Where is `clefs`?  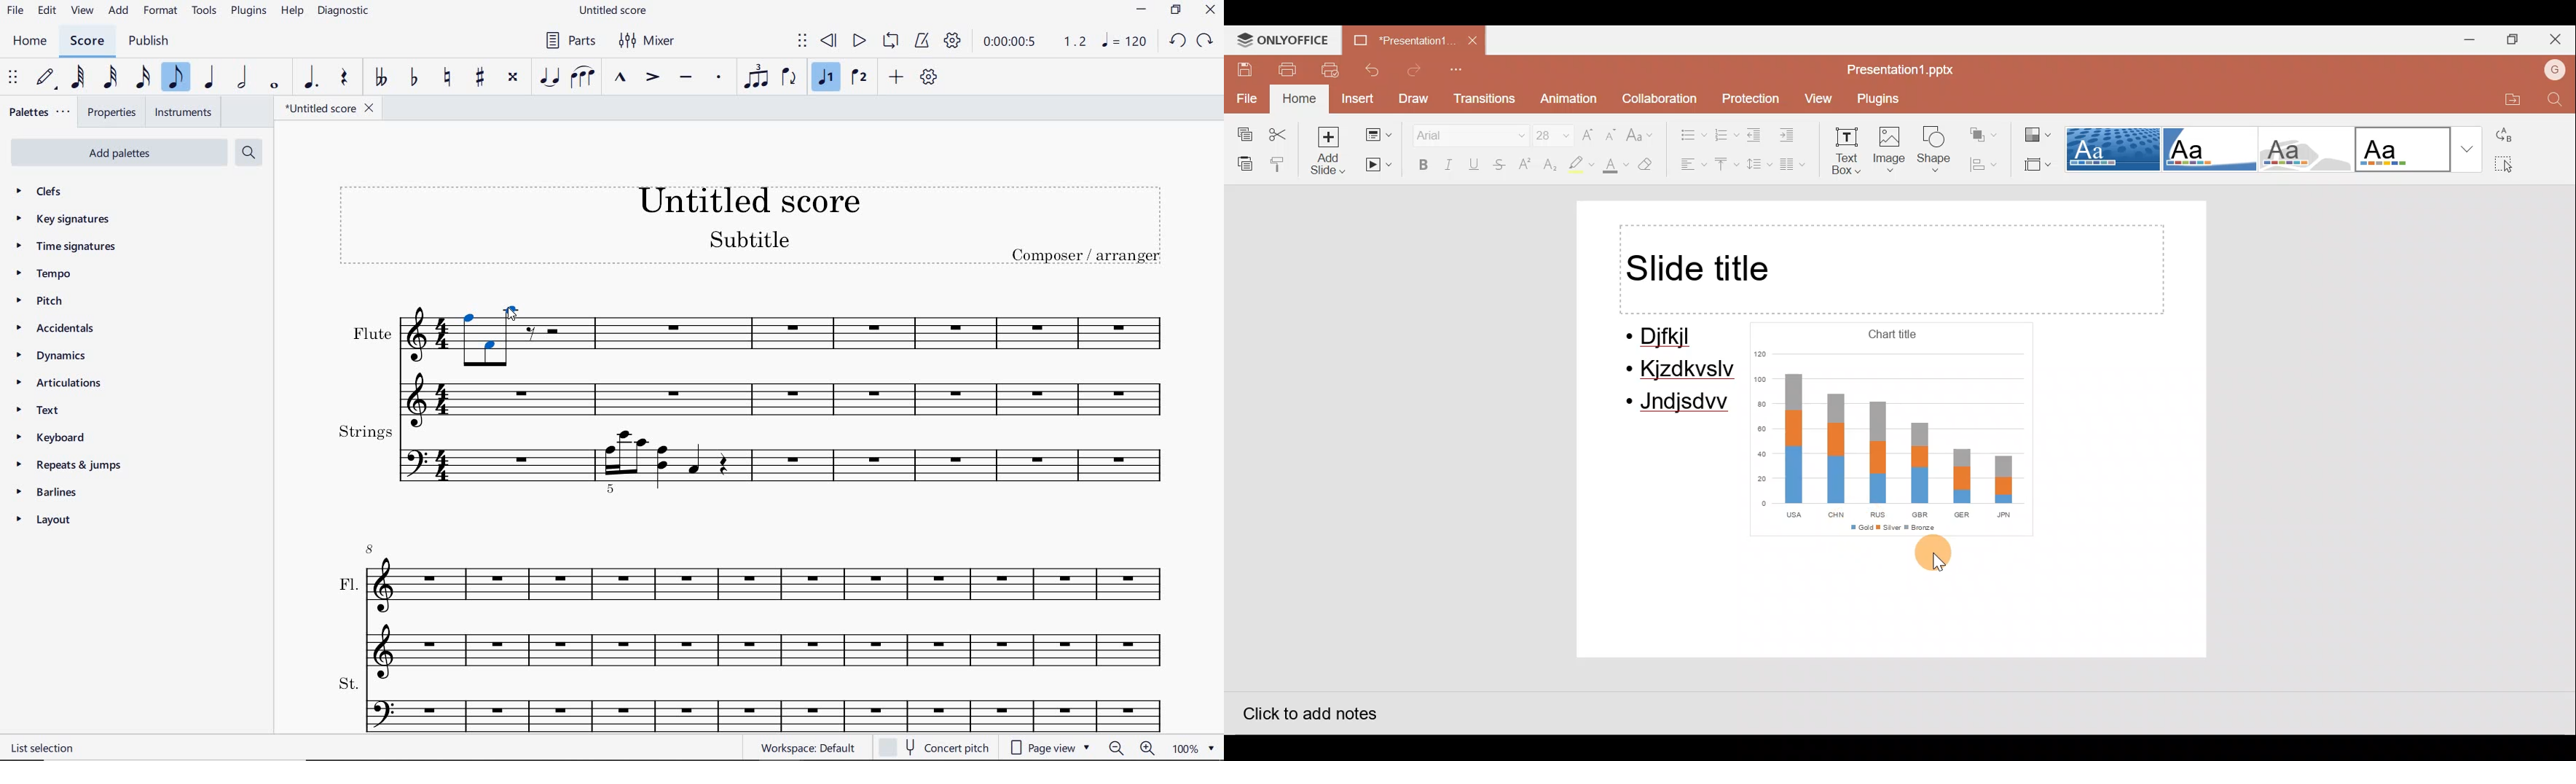 clefs is located at coordinates (42, 192).